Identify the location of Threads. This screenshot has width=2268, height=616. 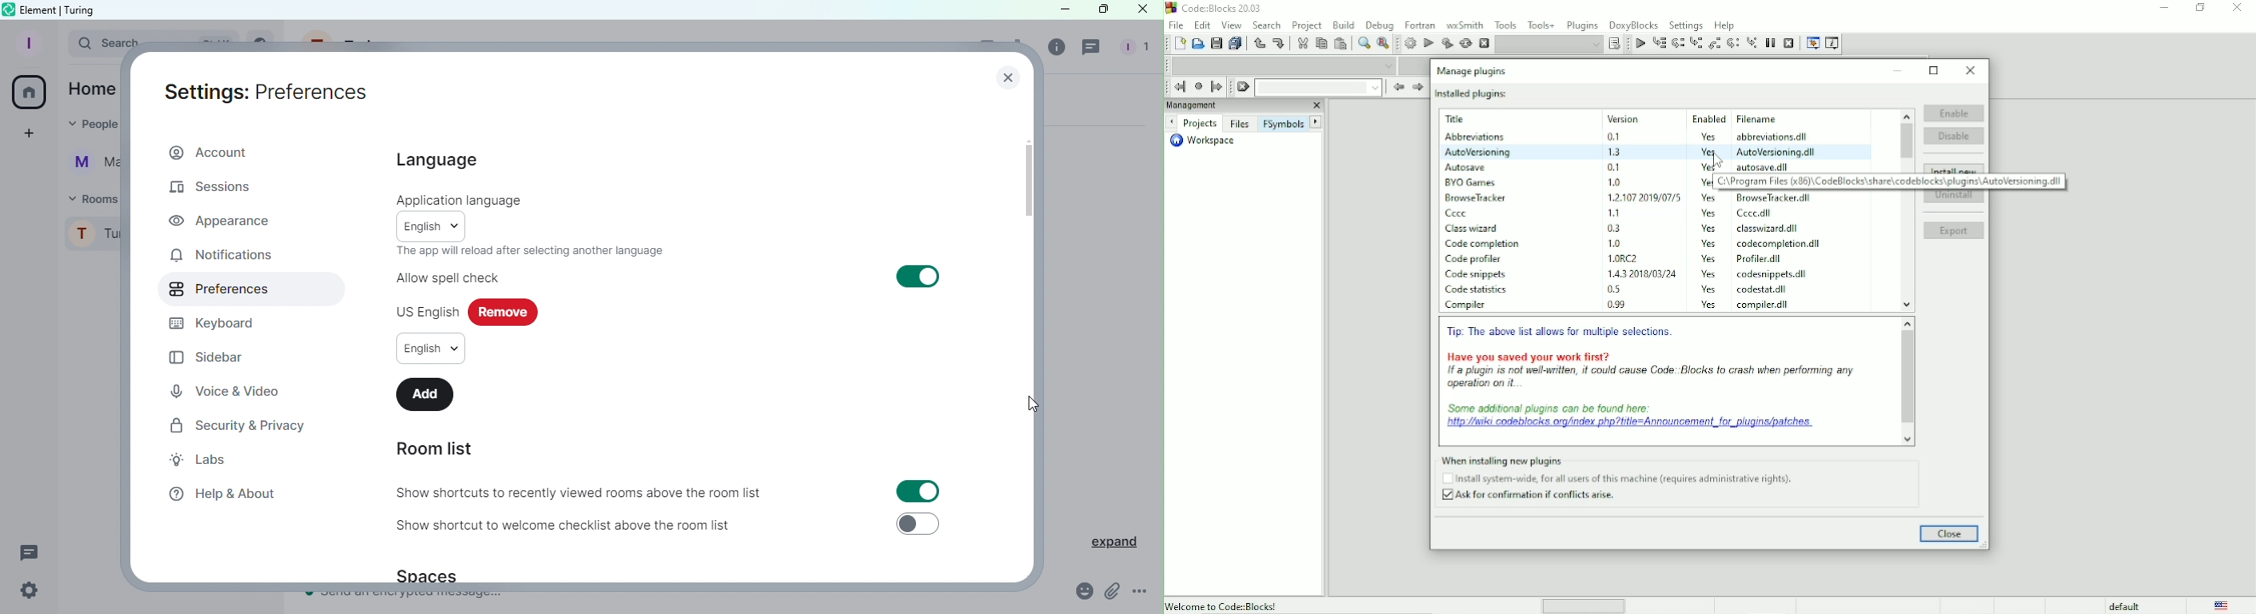
(30, 551).